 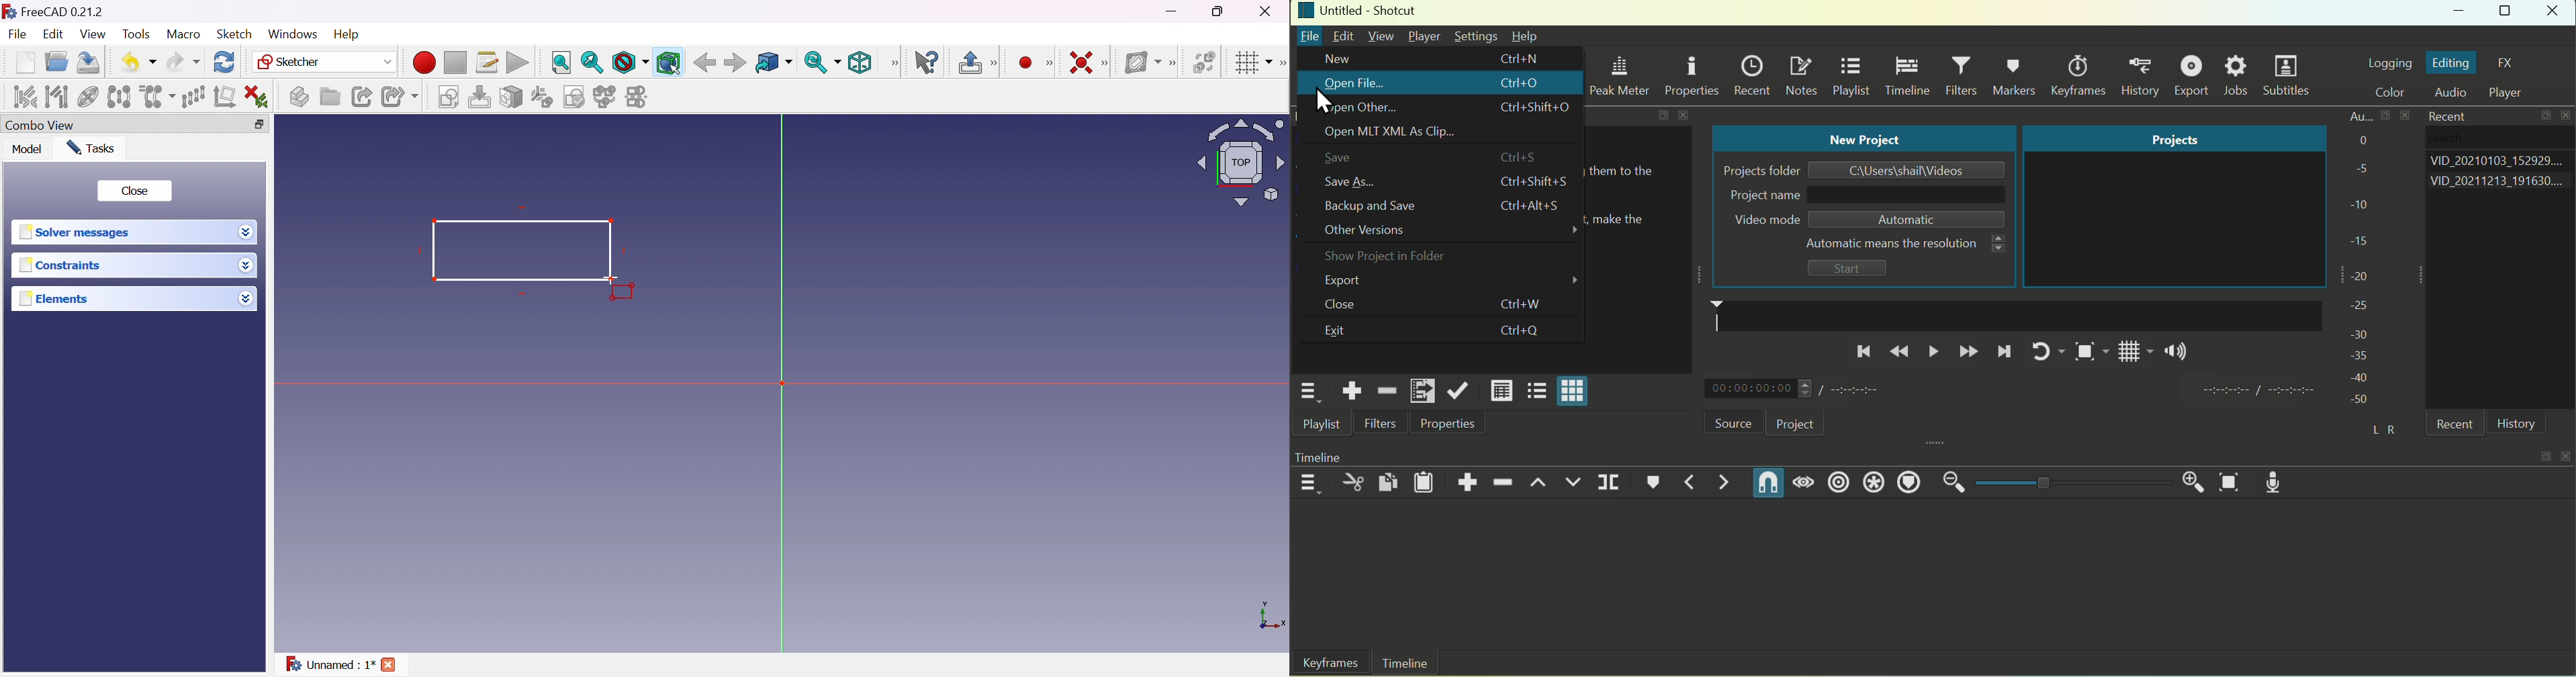 What do you see at coordinates (1326, 664) in the screenshot?
I see `Keyframes` at bounding box center [1326, 664].